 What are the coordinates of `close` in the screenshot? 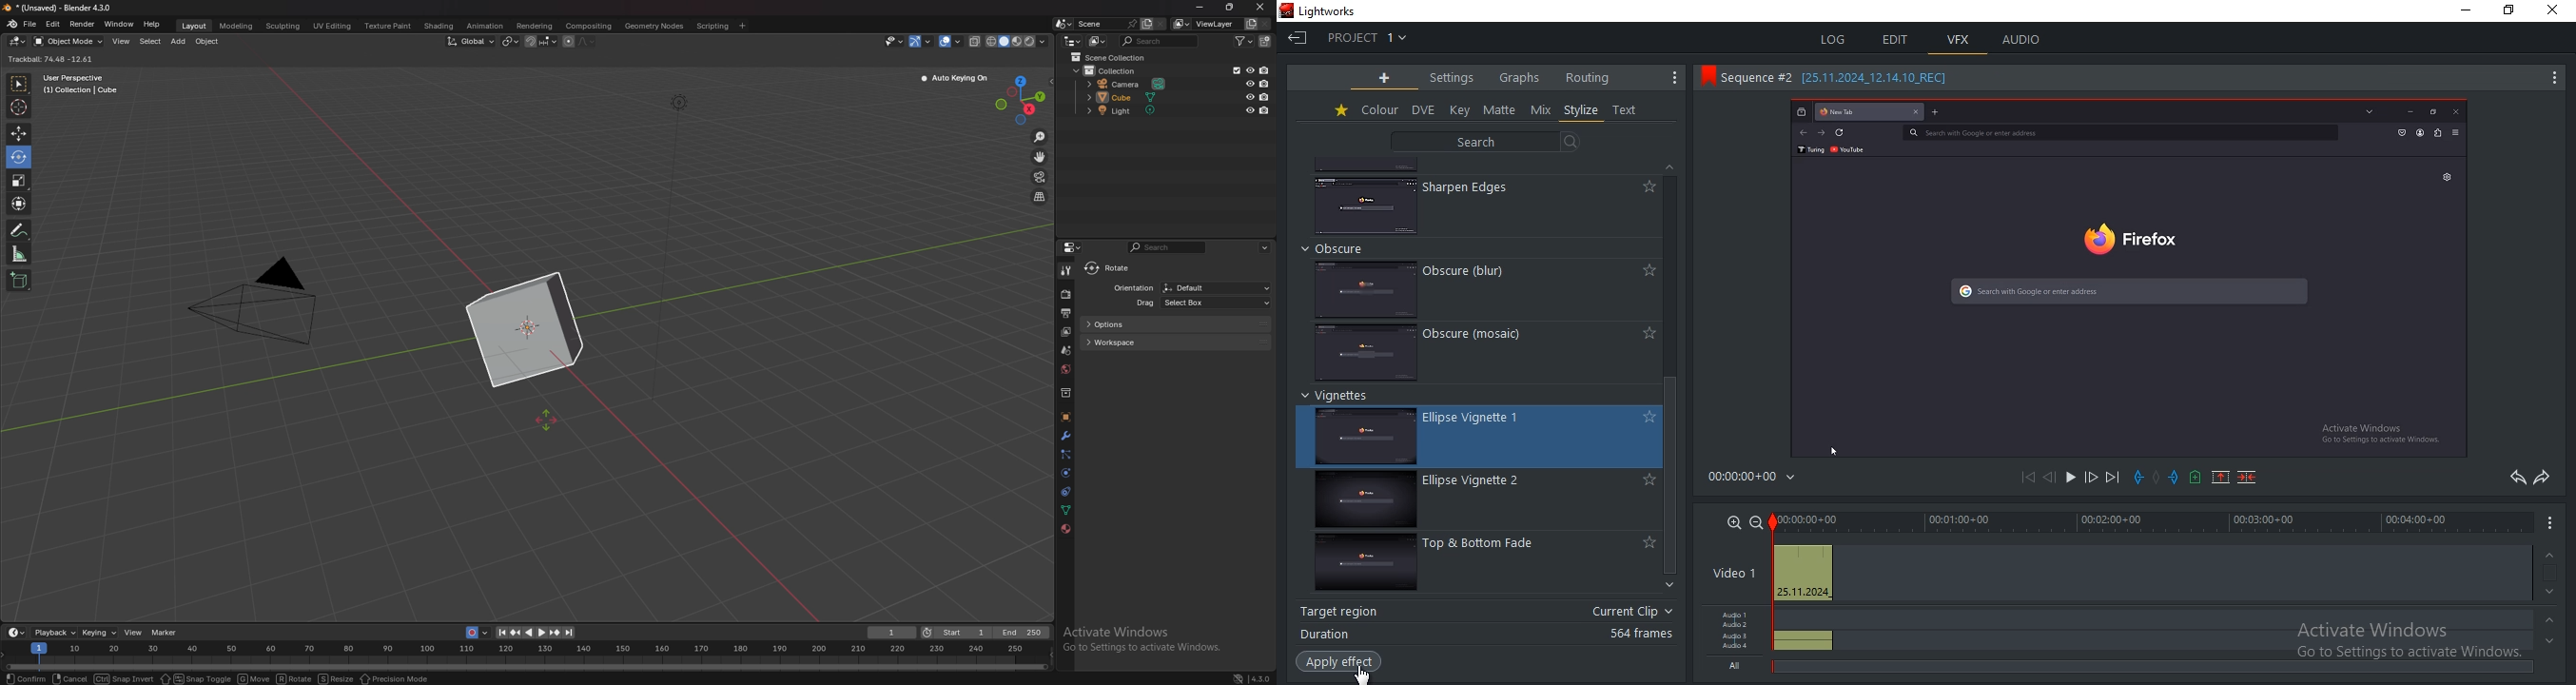 It's located at (1260, 7).